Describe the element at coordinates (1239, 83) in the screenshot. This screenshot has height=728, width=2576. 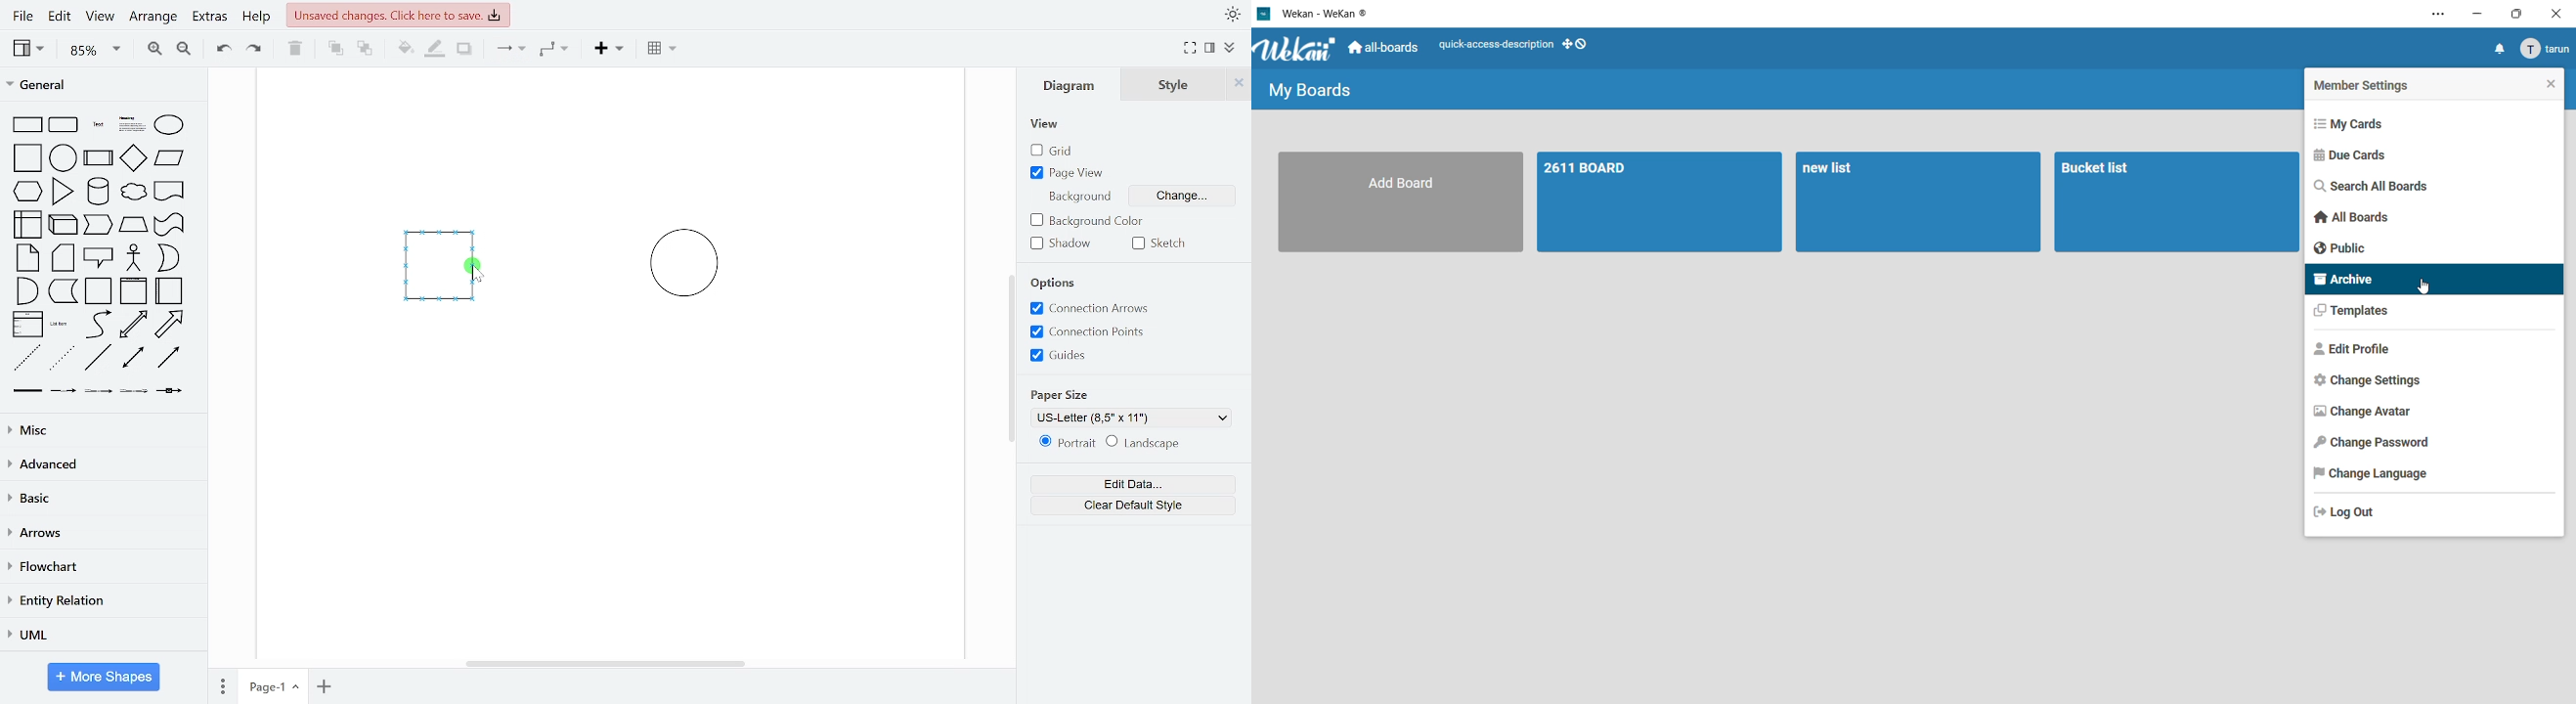
I see `close` at that location.